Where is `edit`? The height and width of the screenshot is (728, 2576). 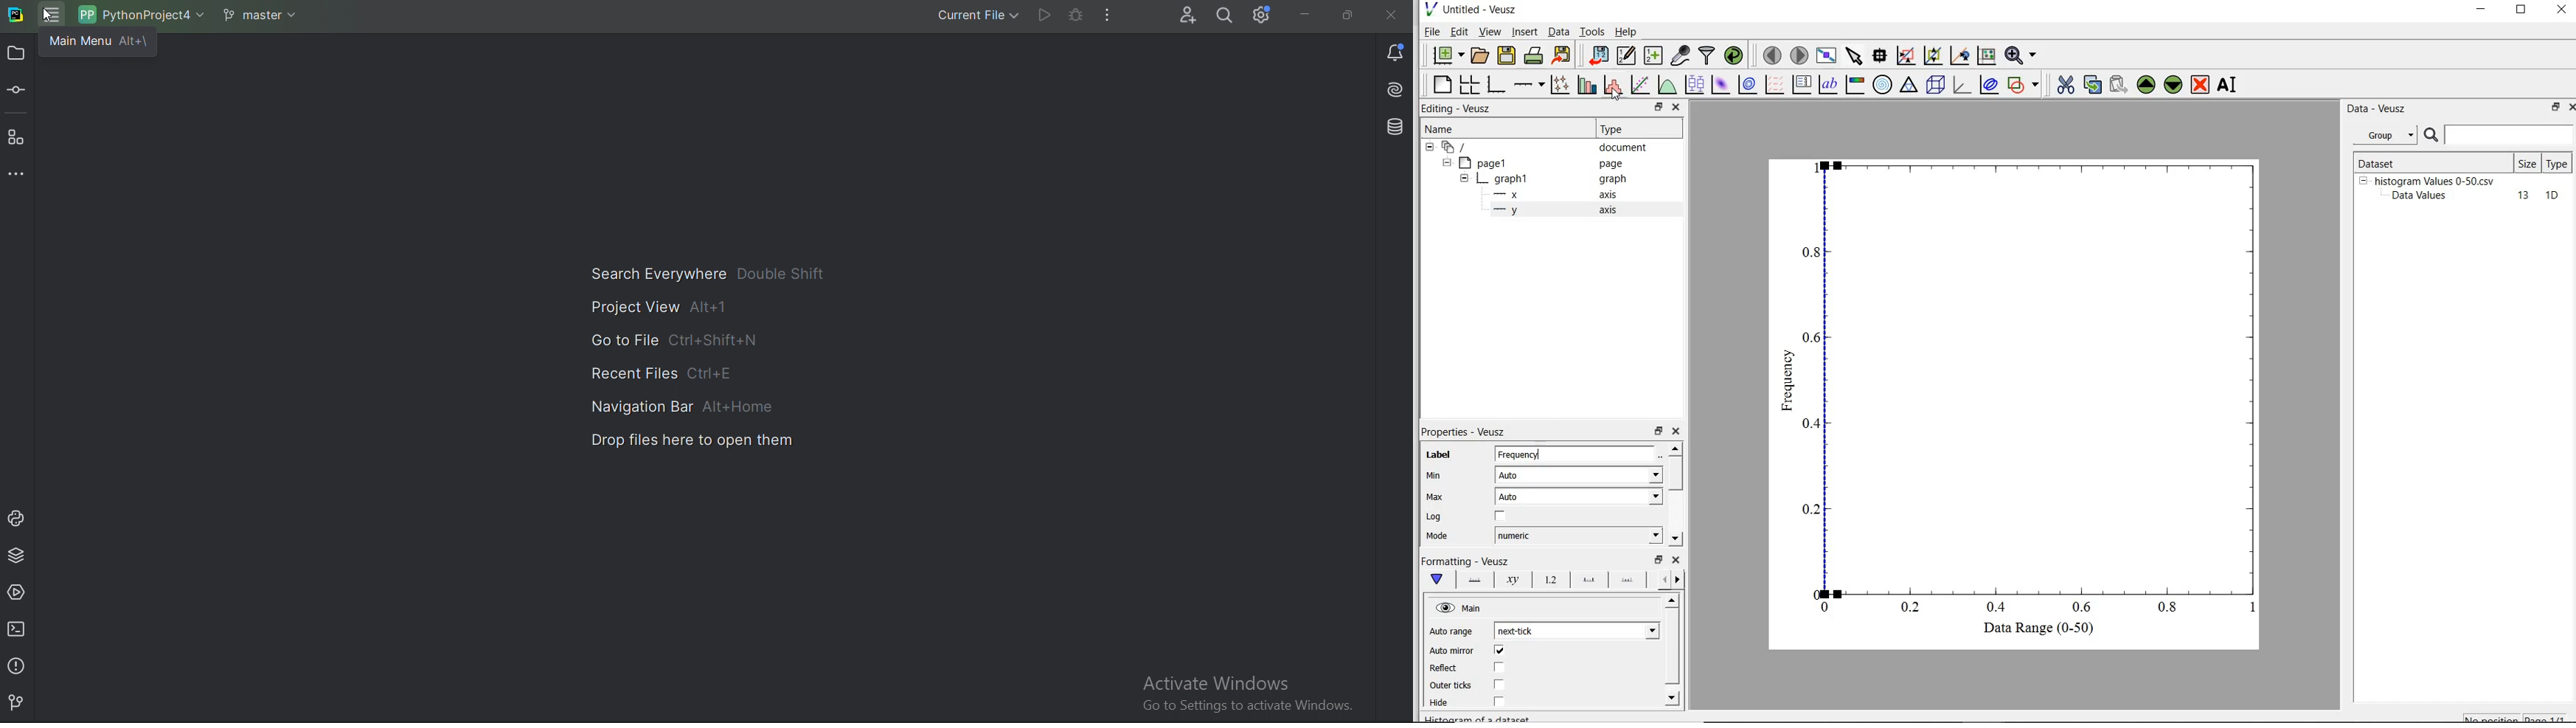
edit is located at coordinates (1459, 31).